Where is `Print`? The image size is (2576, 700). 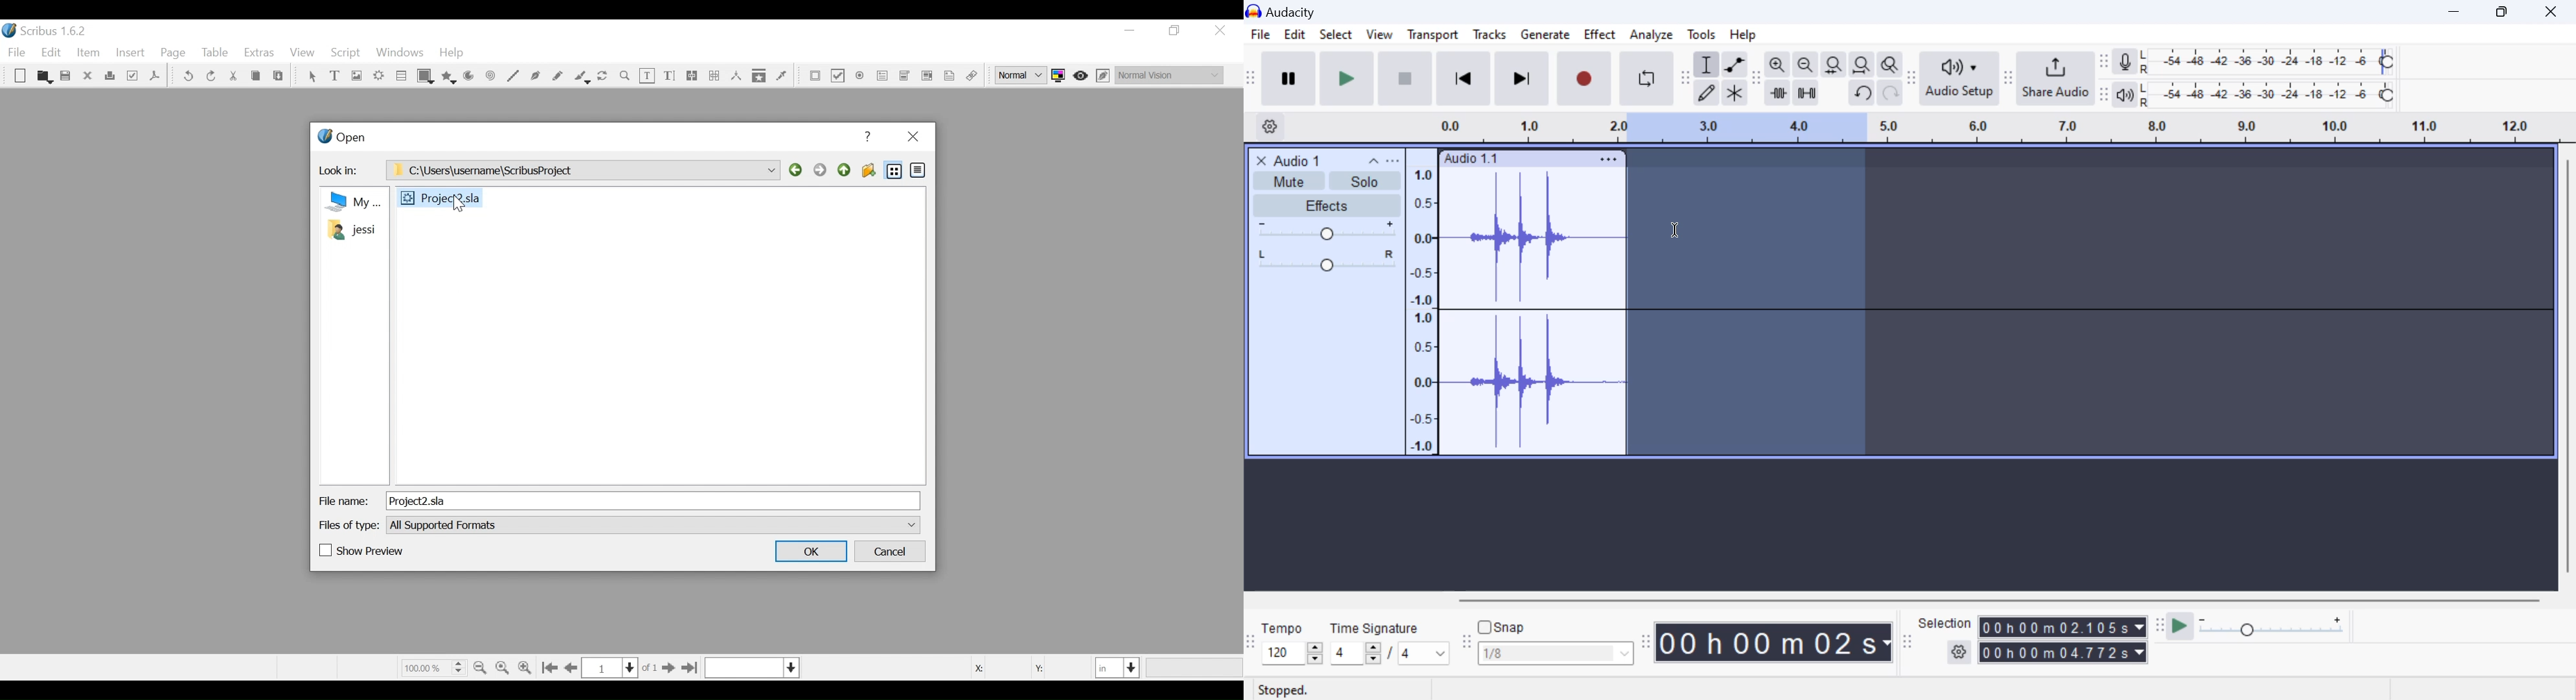 Print is located at coordinates (110, 76).